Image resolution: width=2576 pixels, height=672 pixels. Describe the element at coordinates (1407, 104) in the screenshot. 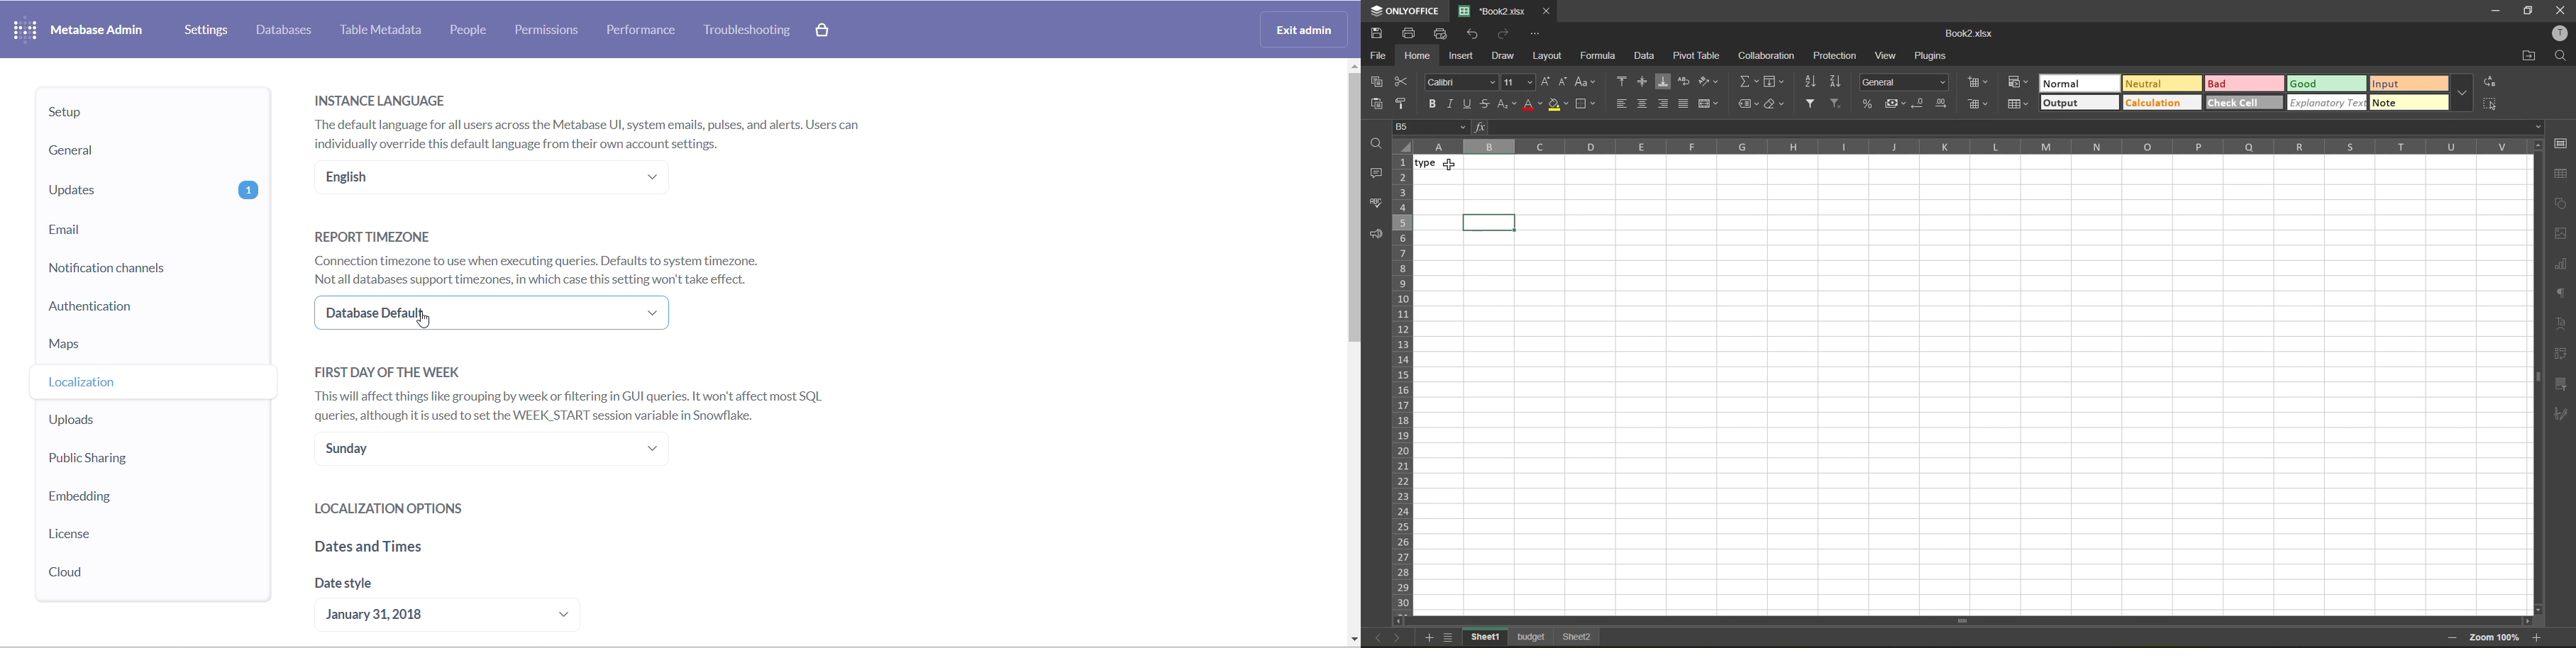

I see `copy style` at that location.